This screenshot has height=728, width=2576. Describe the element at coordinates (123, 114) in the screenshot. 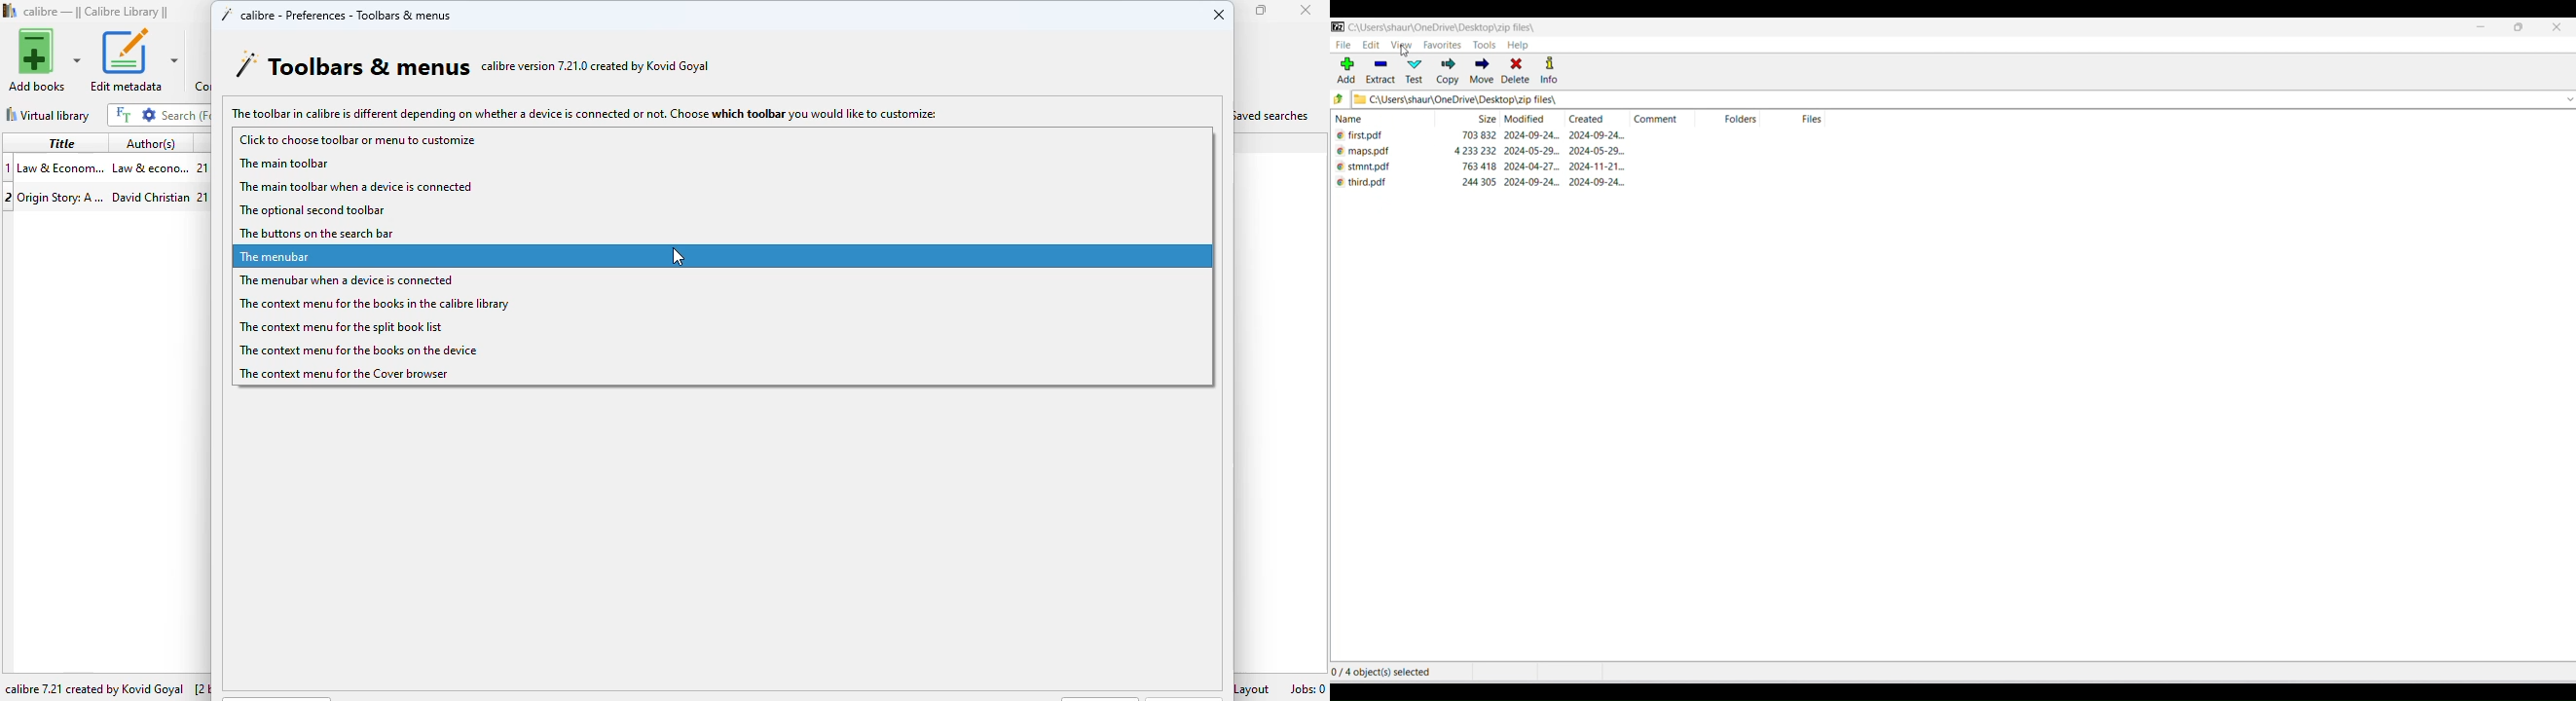

I see `full text search` at that location.